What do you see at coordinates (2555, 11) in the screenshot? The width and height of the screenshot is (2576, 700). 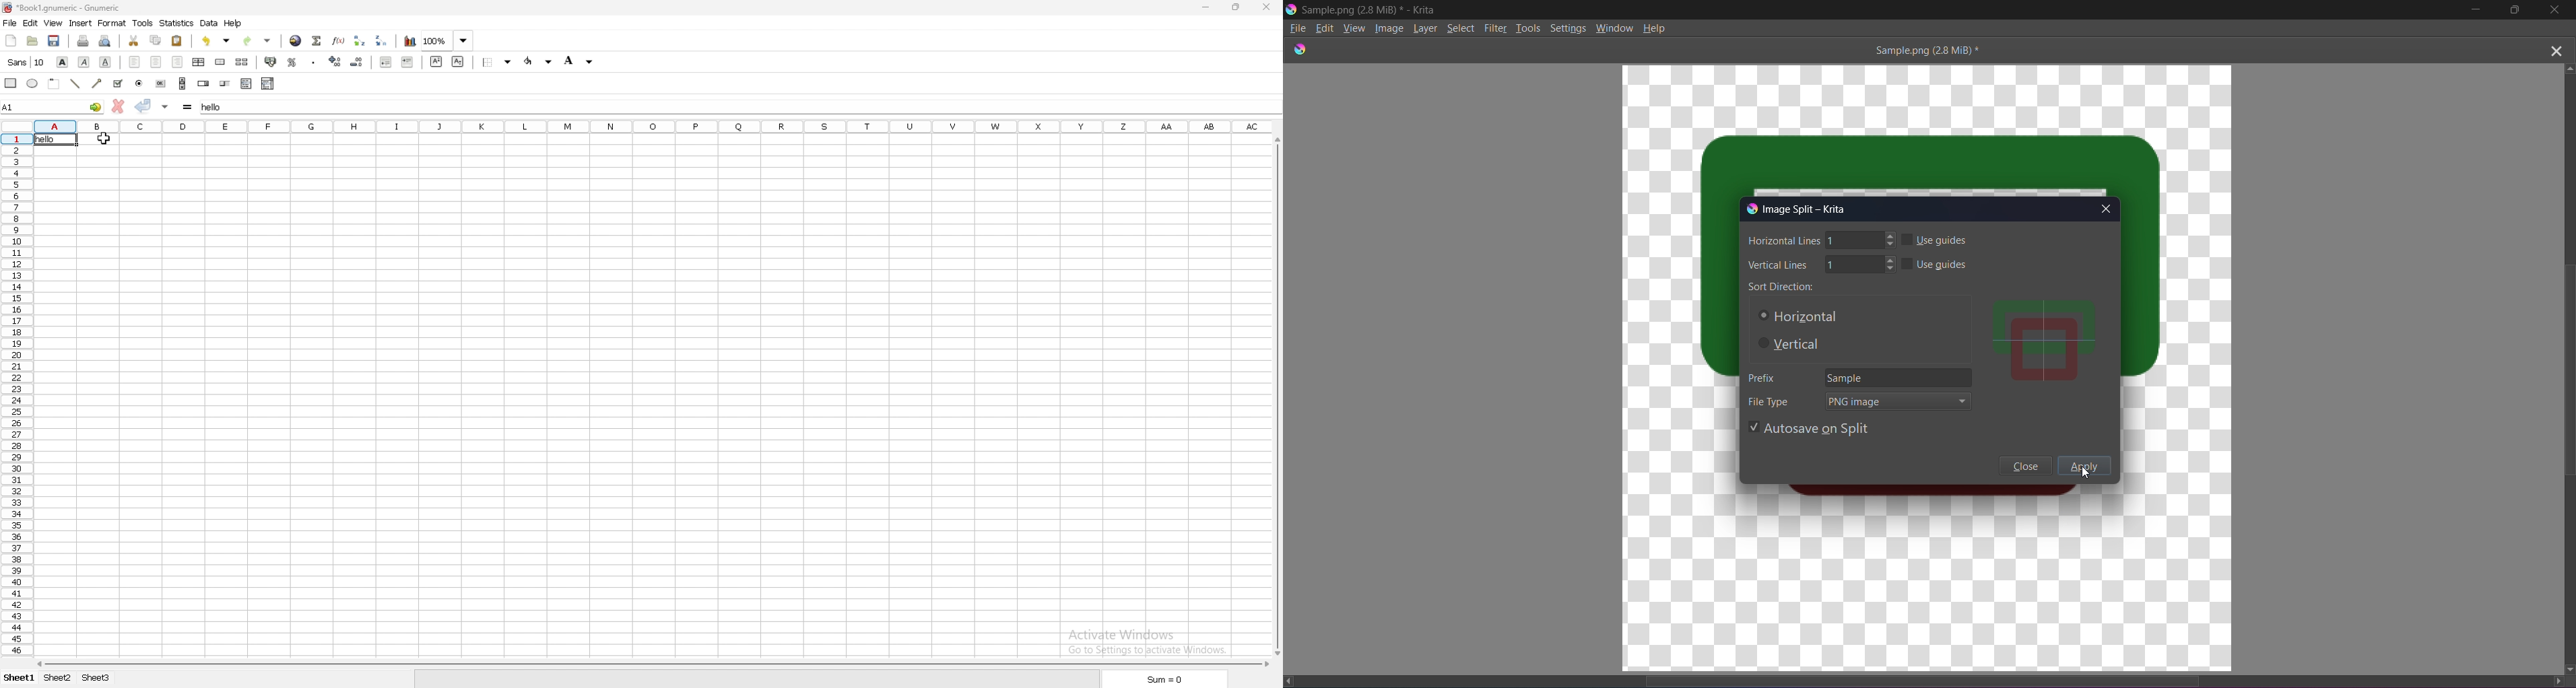 I see `Close` at bounding box center [2555, 11].